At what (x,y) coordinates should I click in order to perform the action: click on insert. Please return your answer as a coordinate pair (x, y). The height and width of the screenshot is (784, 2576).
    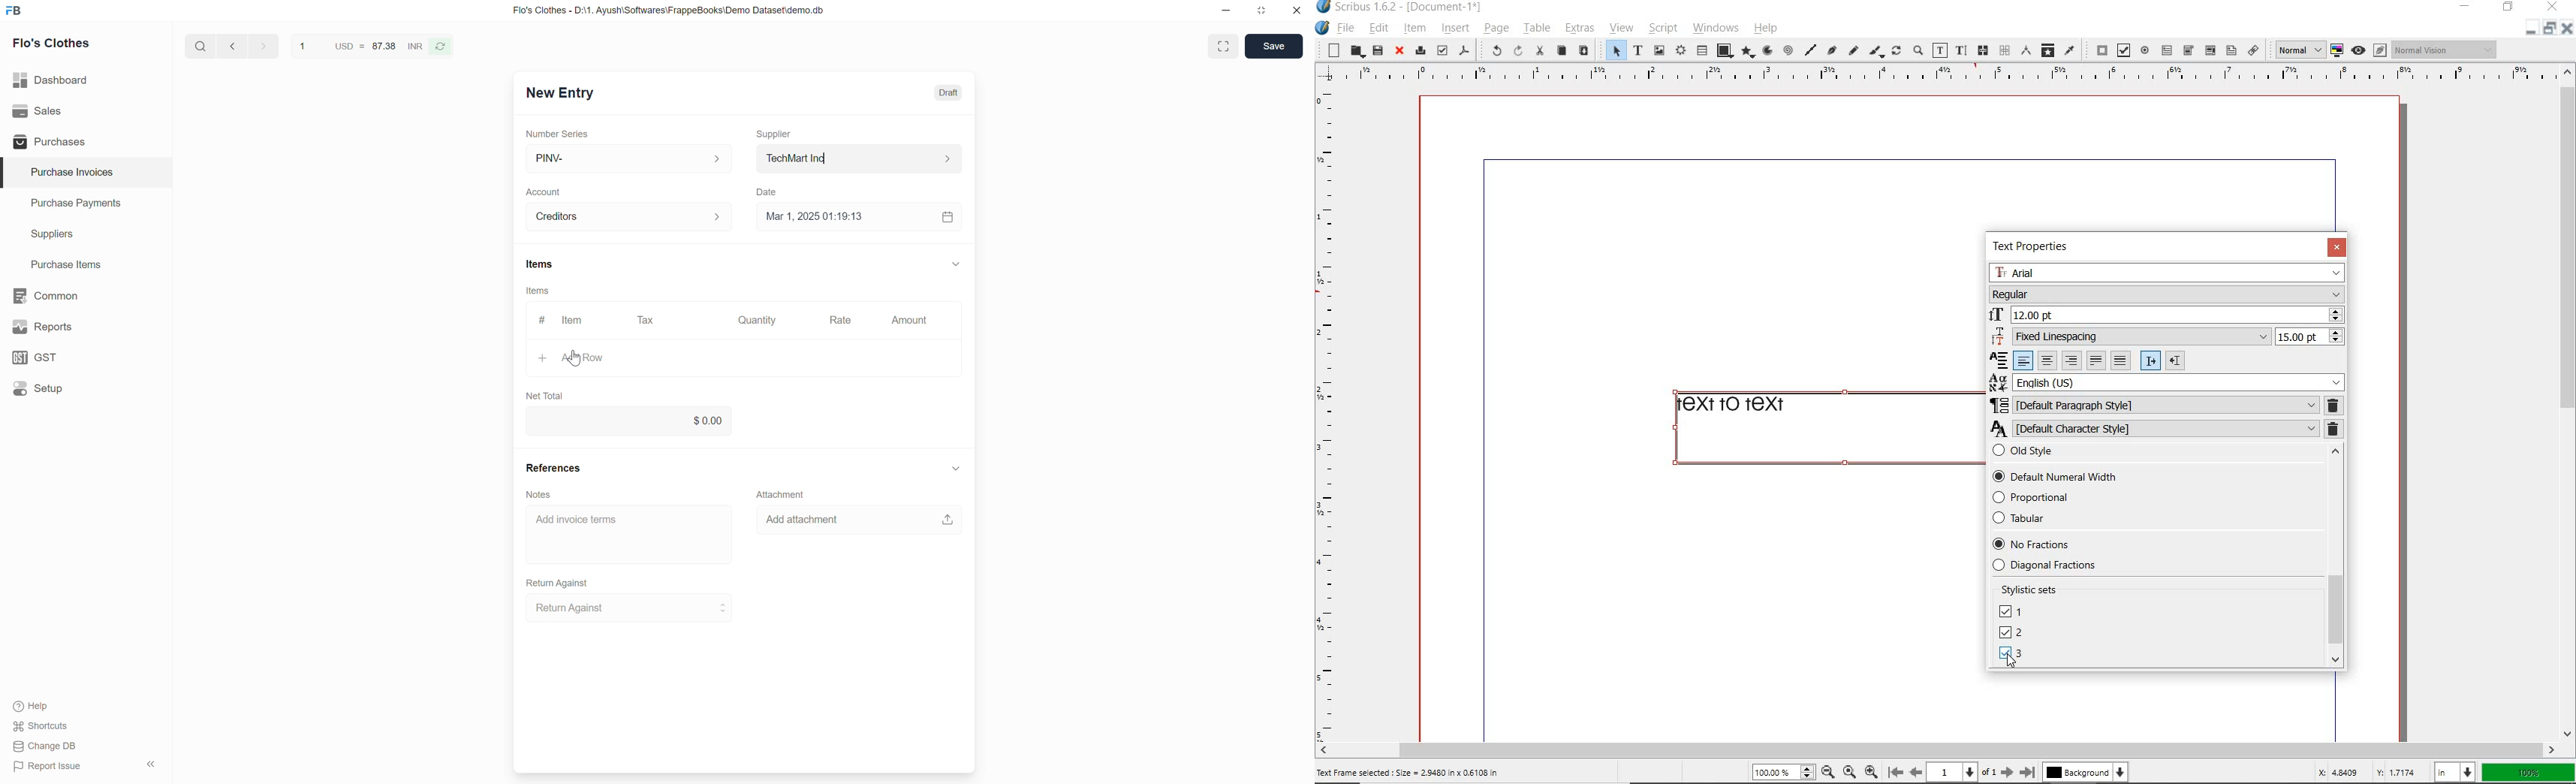
    Looking at the image, I should click on (1455, 29).